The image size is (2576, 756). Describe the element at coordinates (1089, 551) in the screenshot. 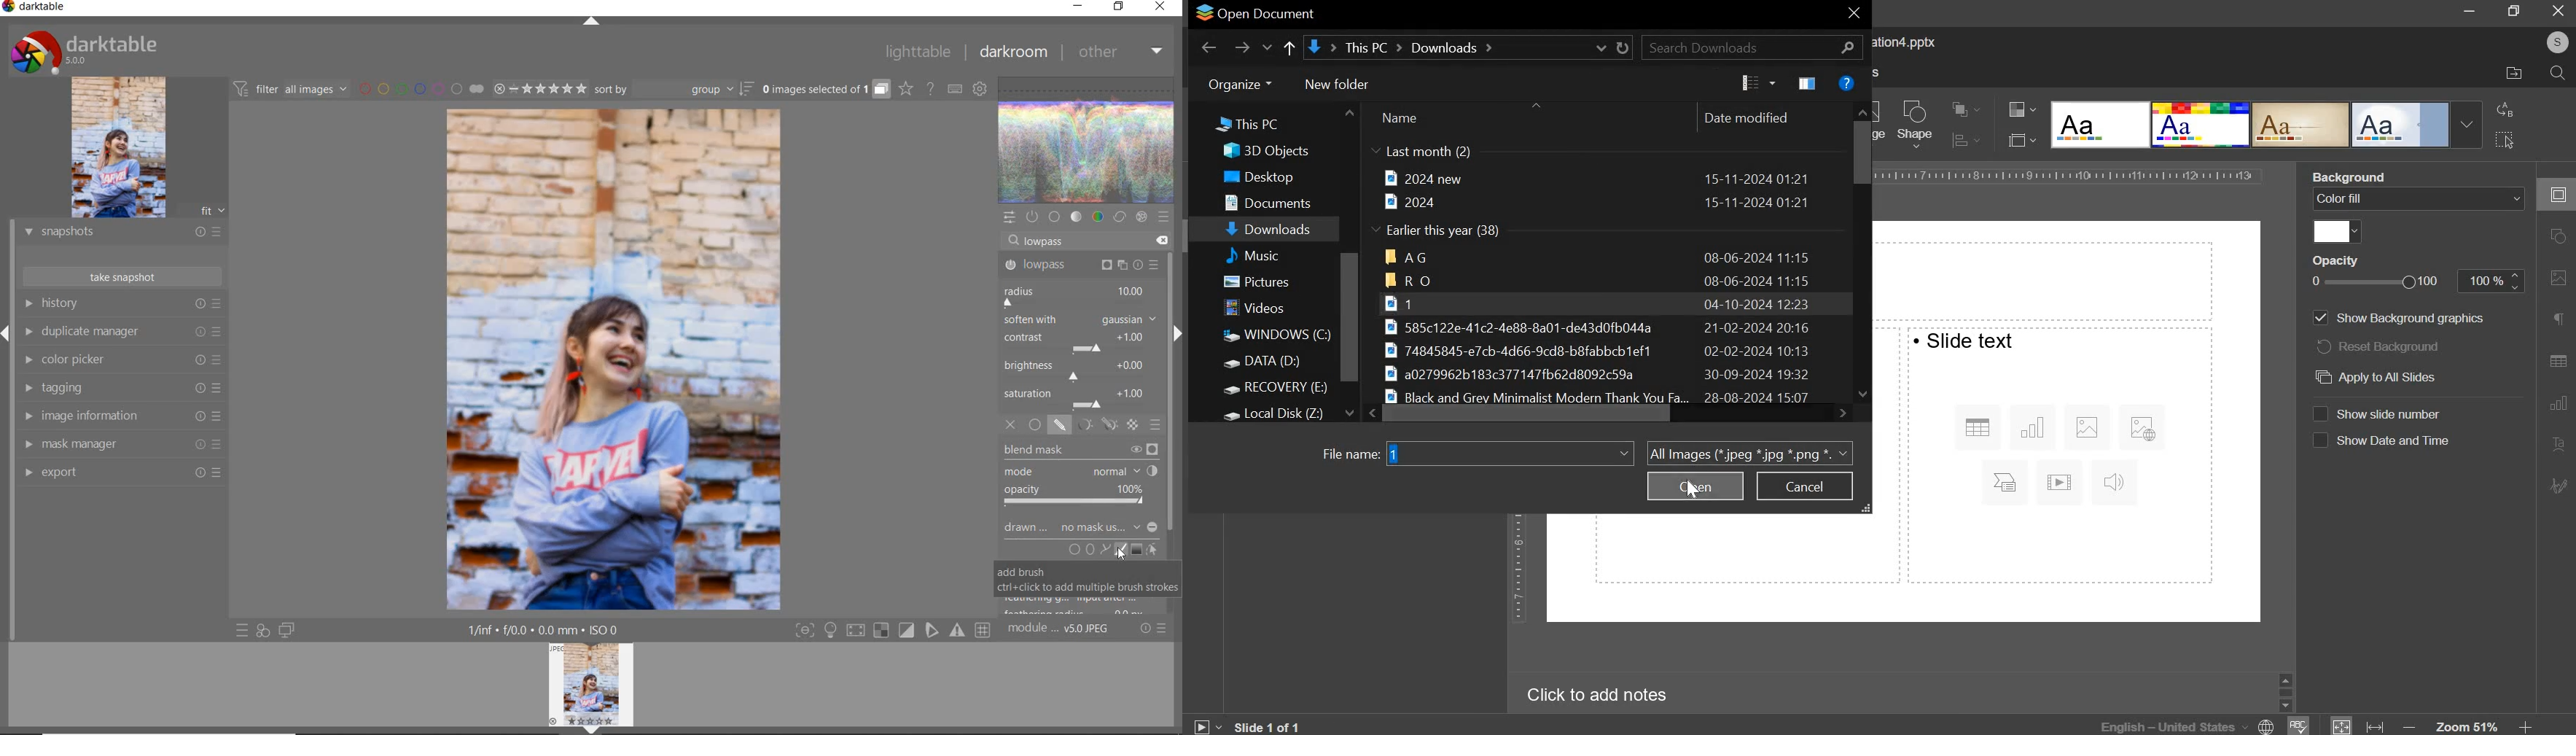

I see `add circle, ellipse, or path` at that location.